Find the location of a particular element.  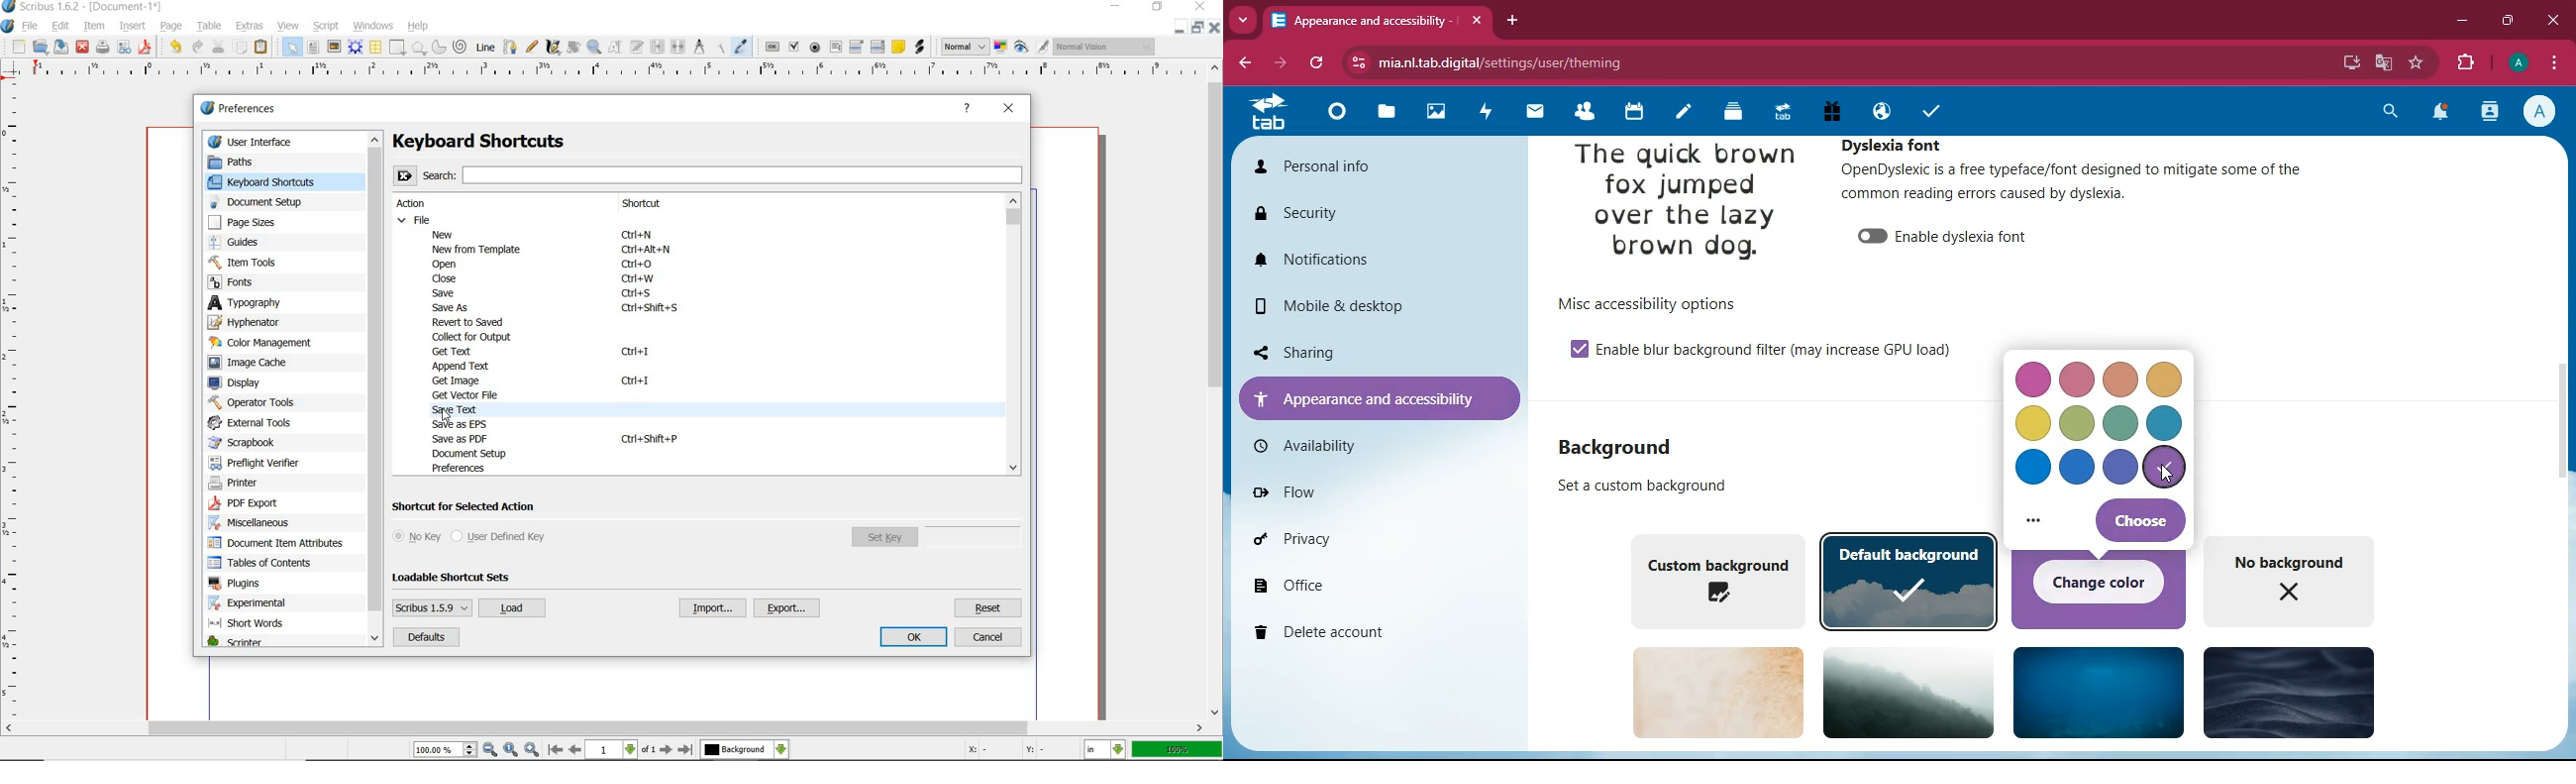

save as EPS is located at coordinates (460, 424).